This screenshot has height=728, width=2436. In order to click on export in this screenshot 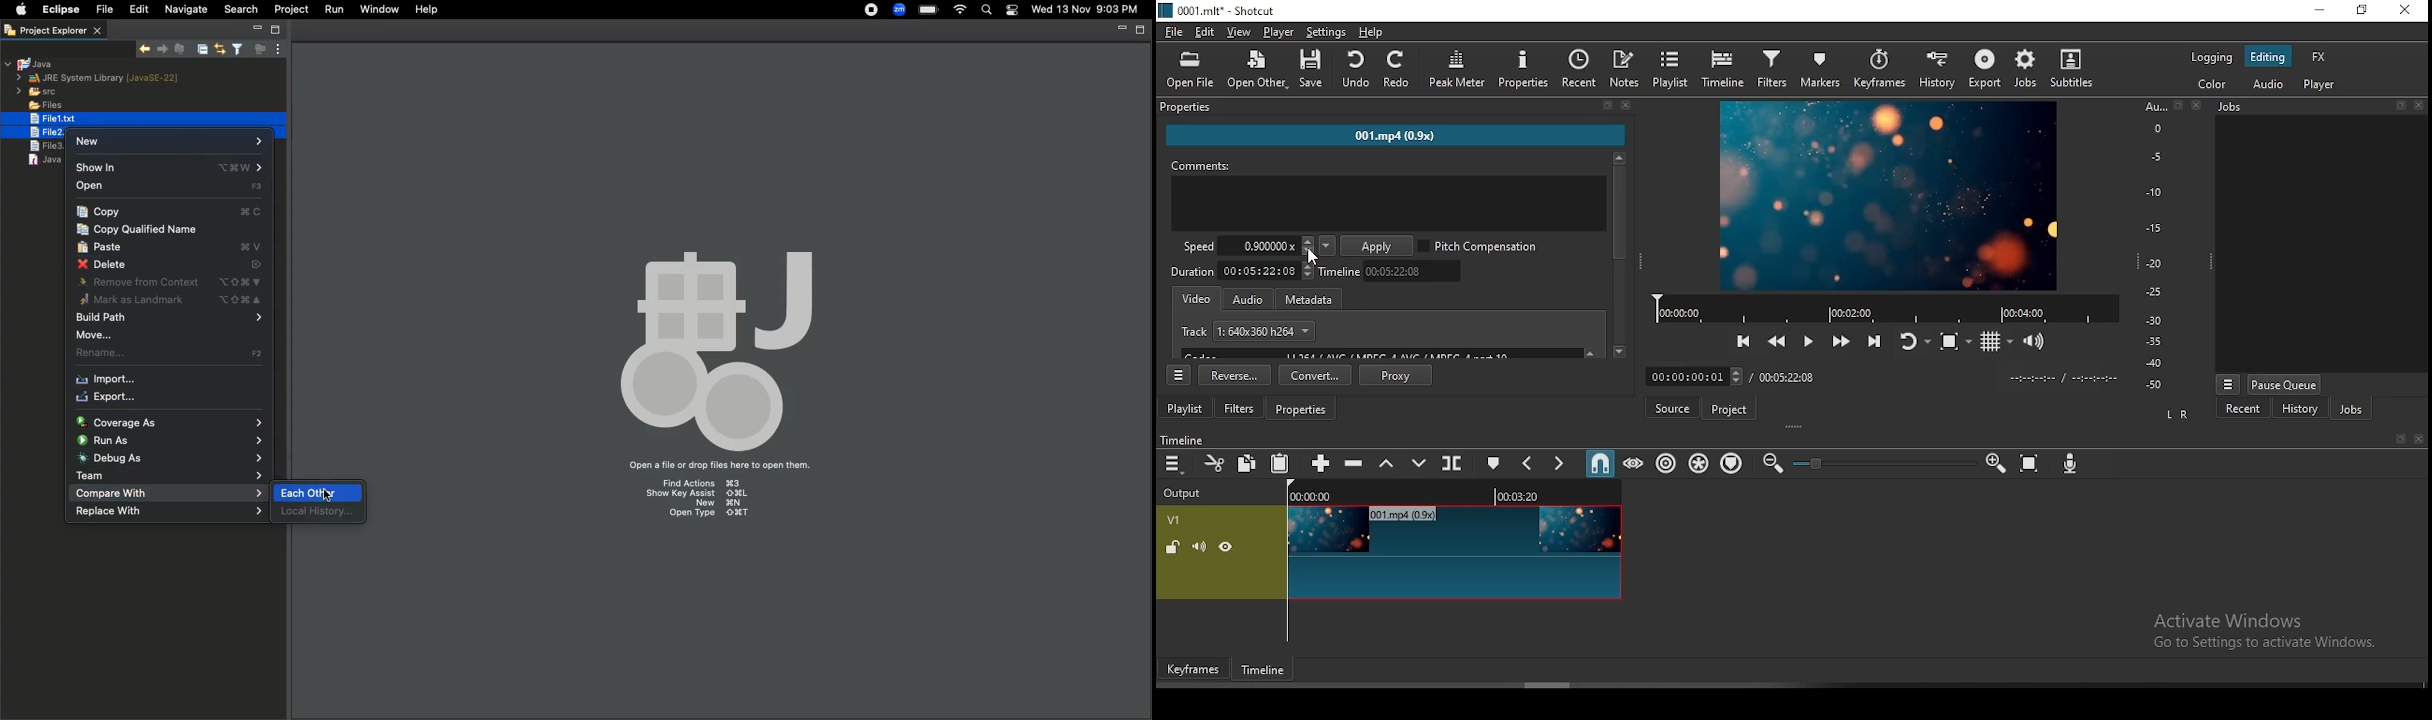, I will do `click(1981, 69)`.